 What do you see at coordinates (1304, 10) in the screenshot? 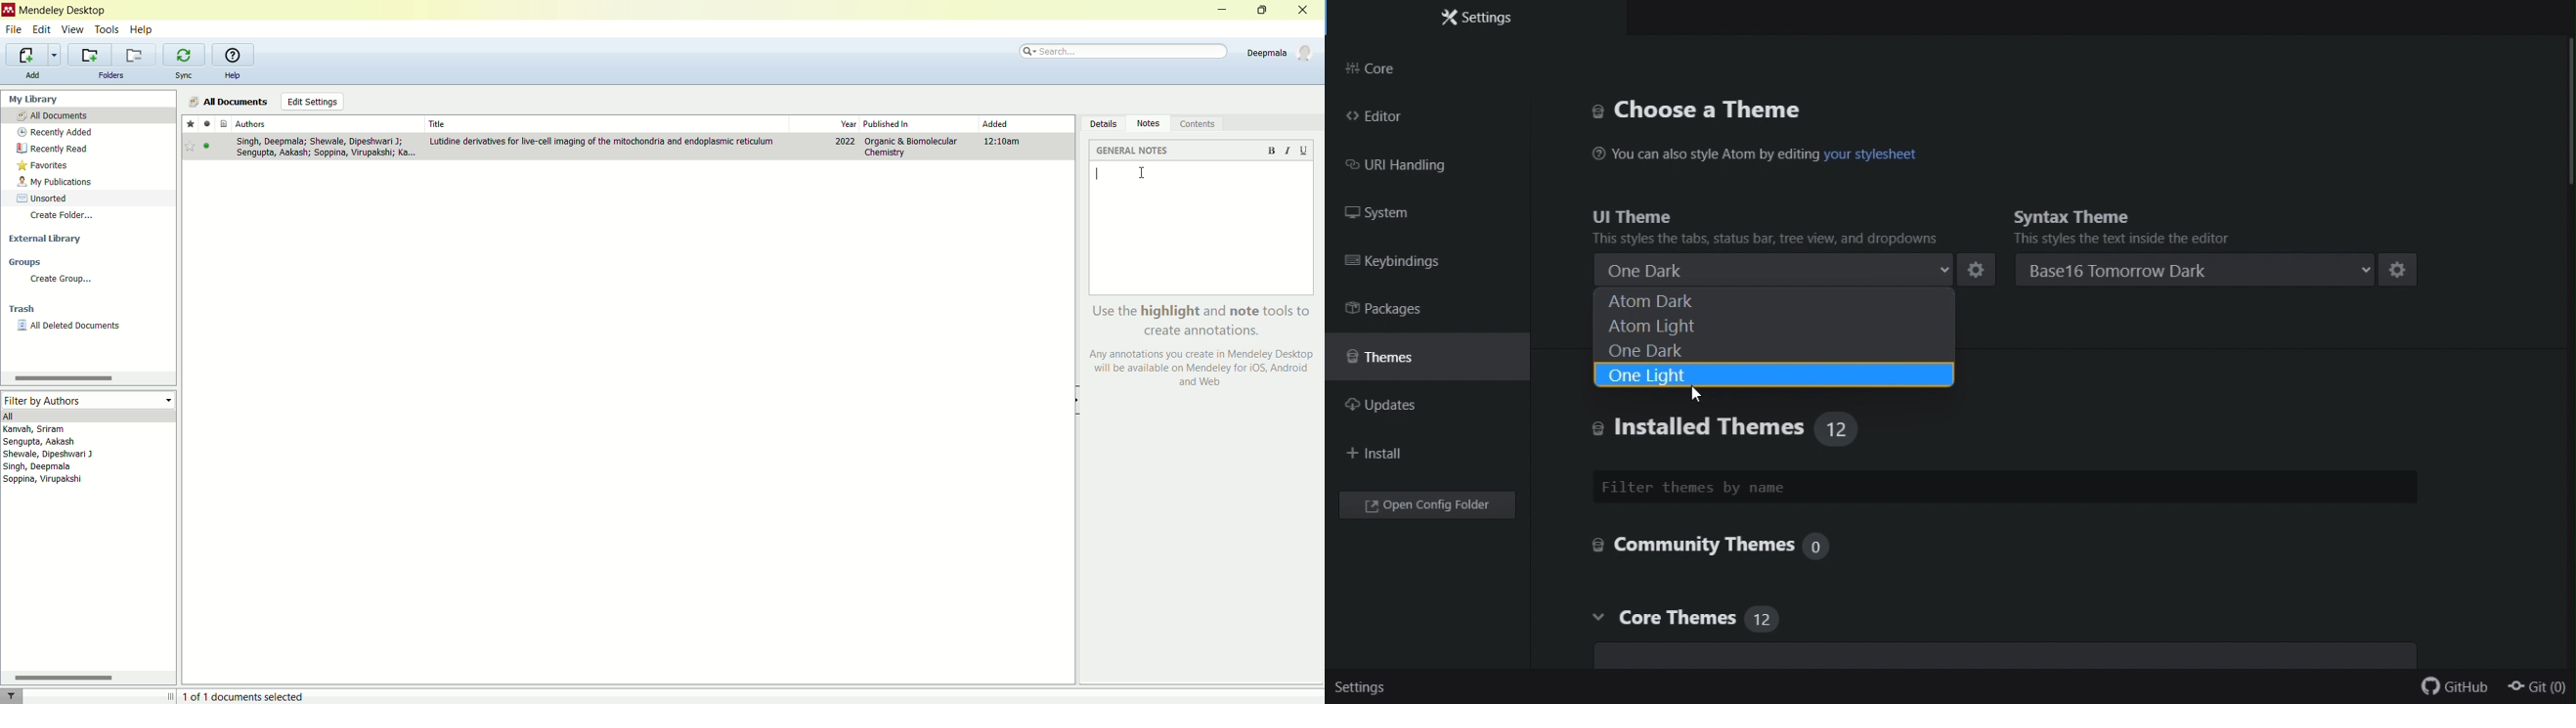
I see `close` at bounding box center [1304, 10].